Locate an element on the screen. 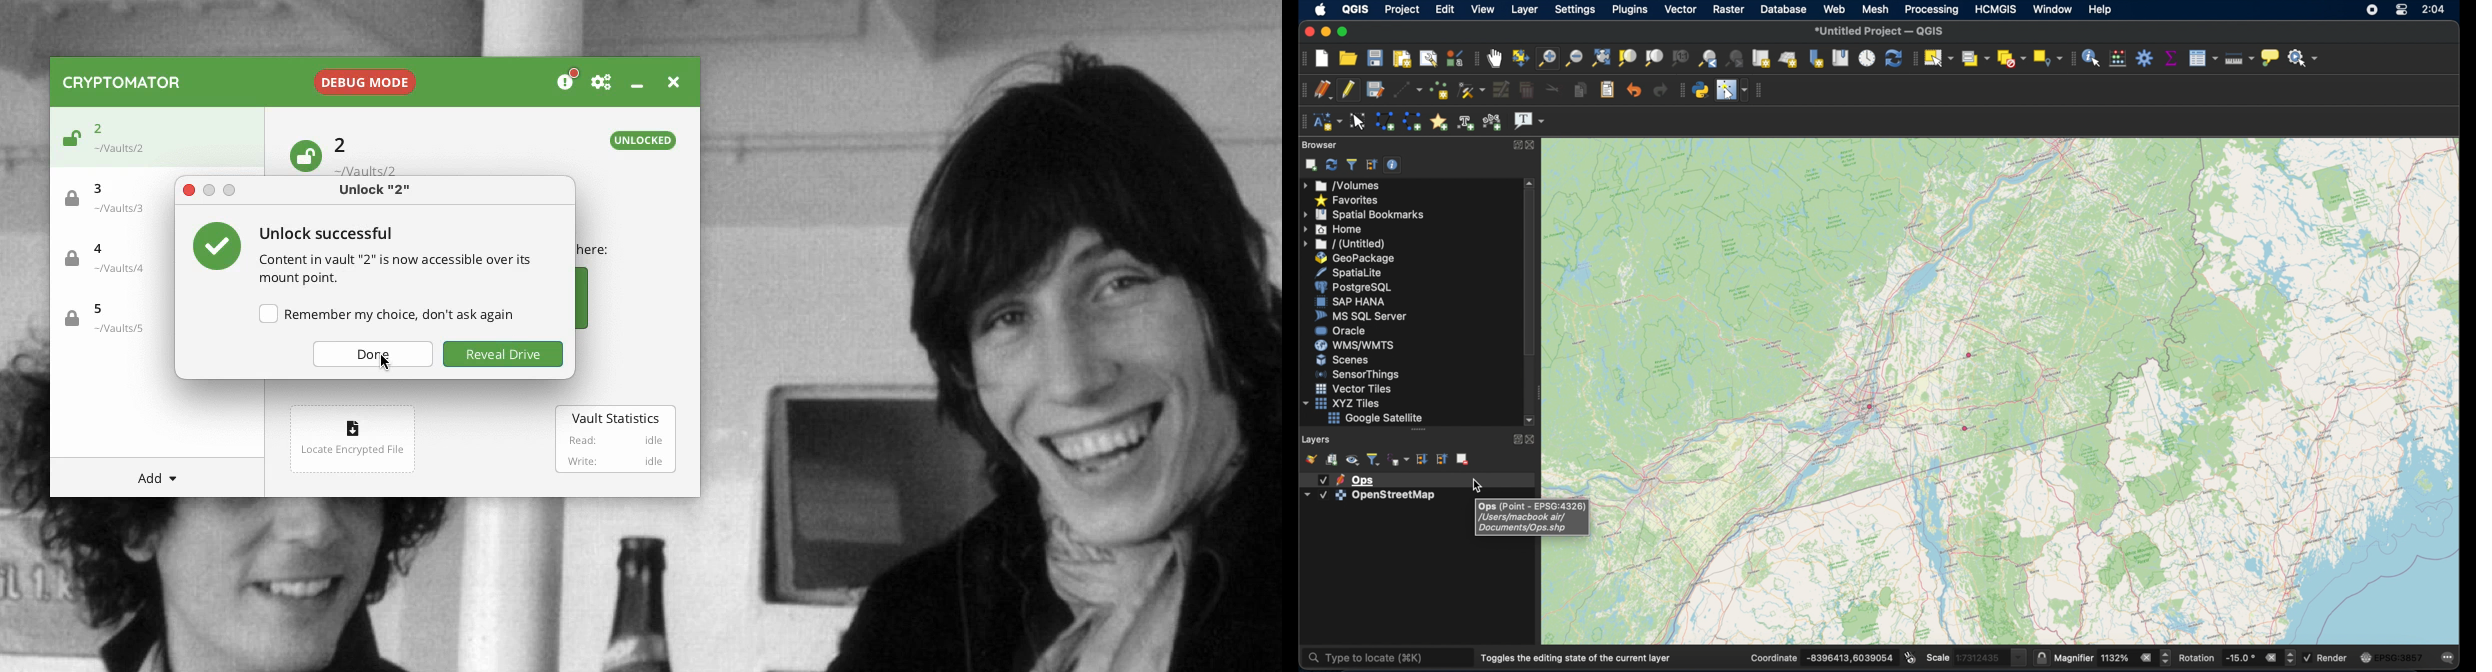 This screenshot has width=2492, height=672. zoom to layer is located at coordinates (1653, 58).